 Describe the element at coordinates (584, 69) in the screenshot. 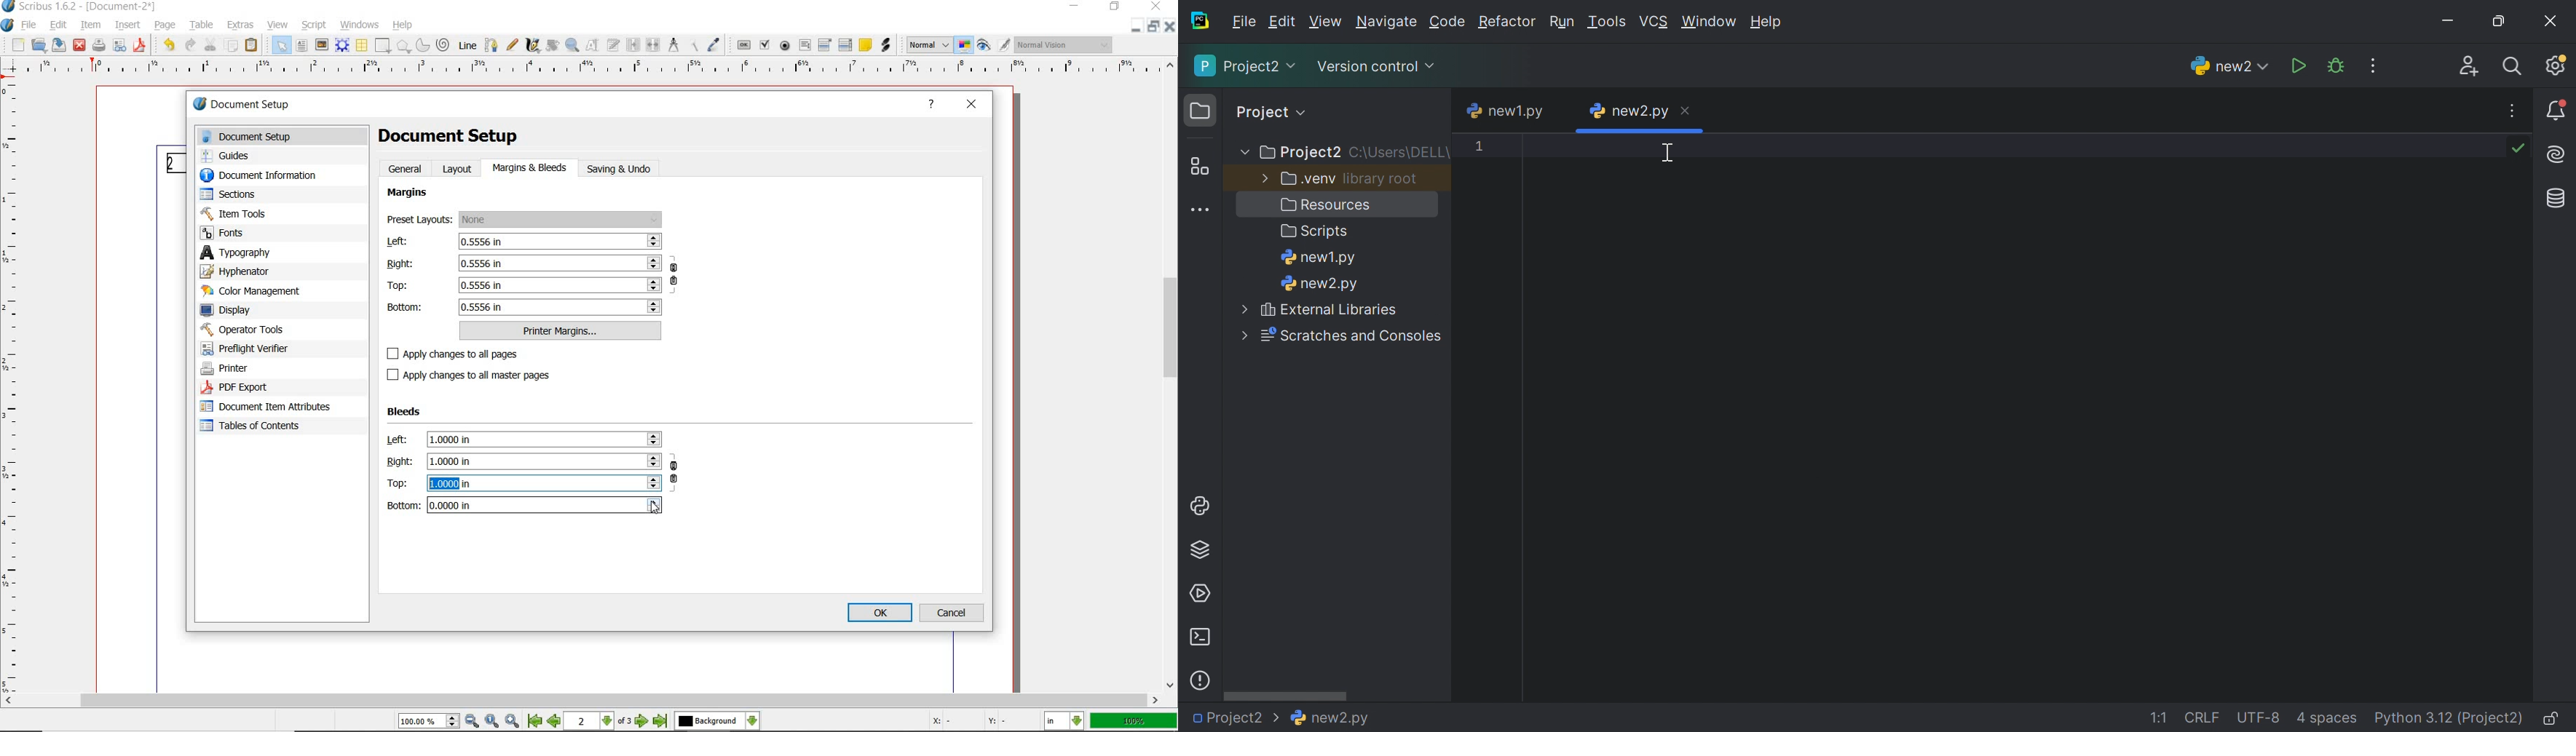

I see `Horizontal MArgin` at that location.